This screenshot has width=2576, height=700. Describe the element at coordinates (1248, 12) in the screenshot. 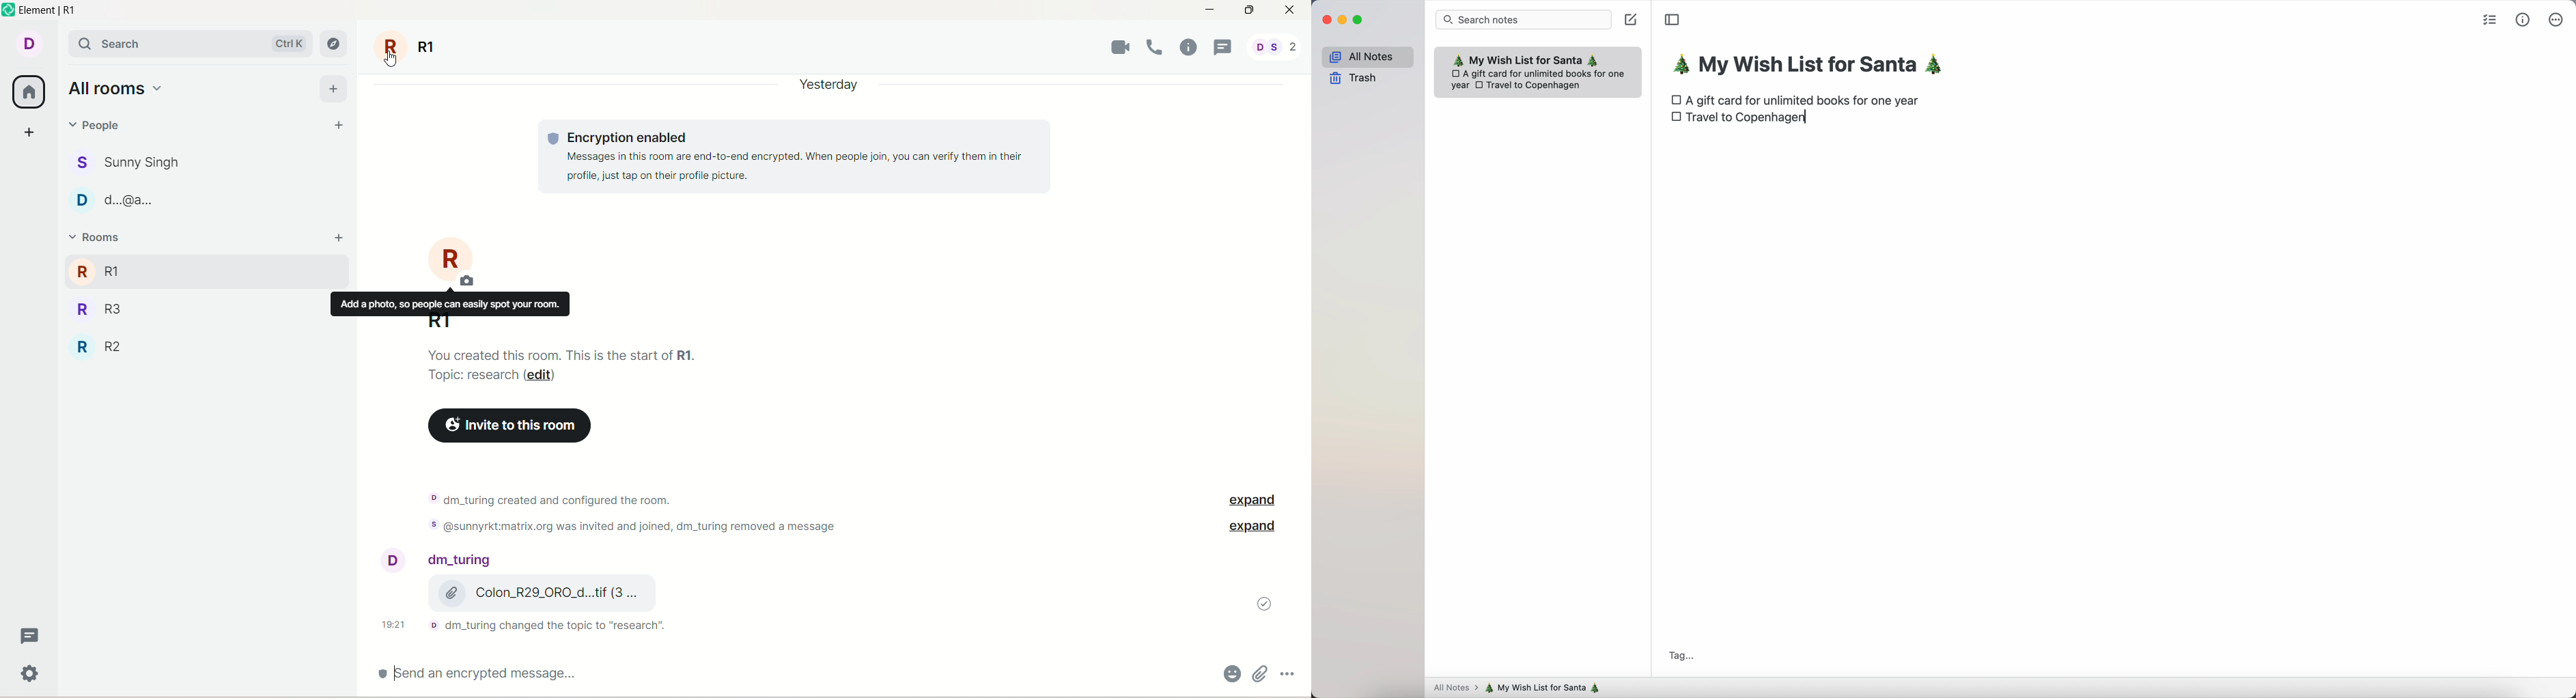

I see `maximize` at that location.